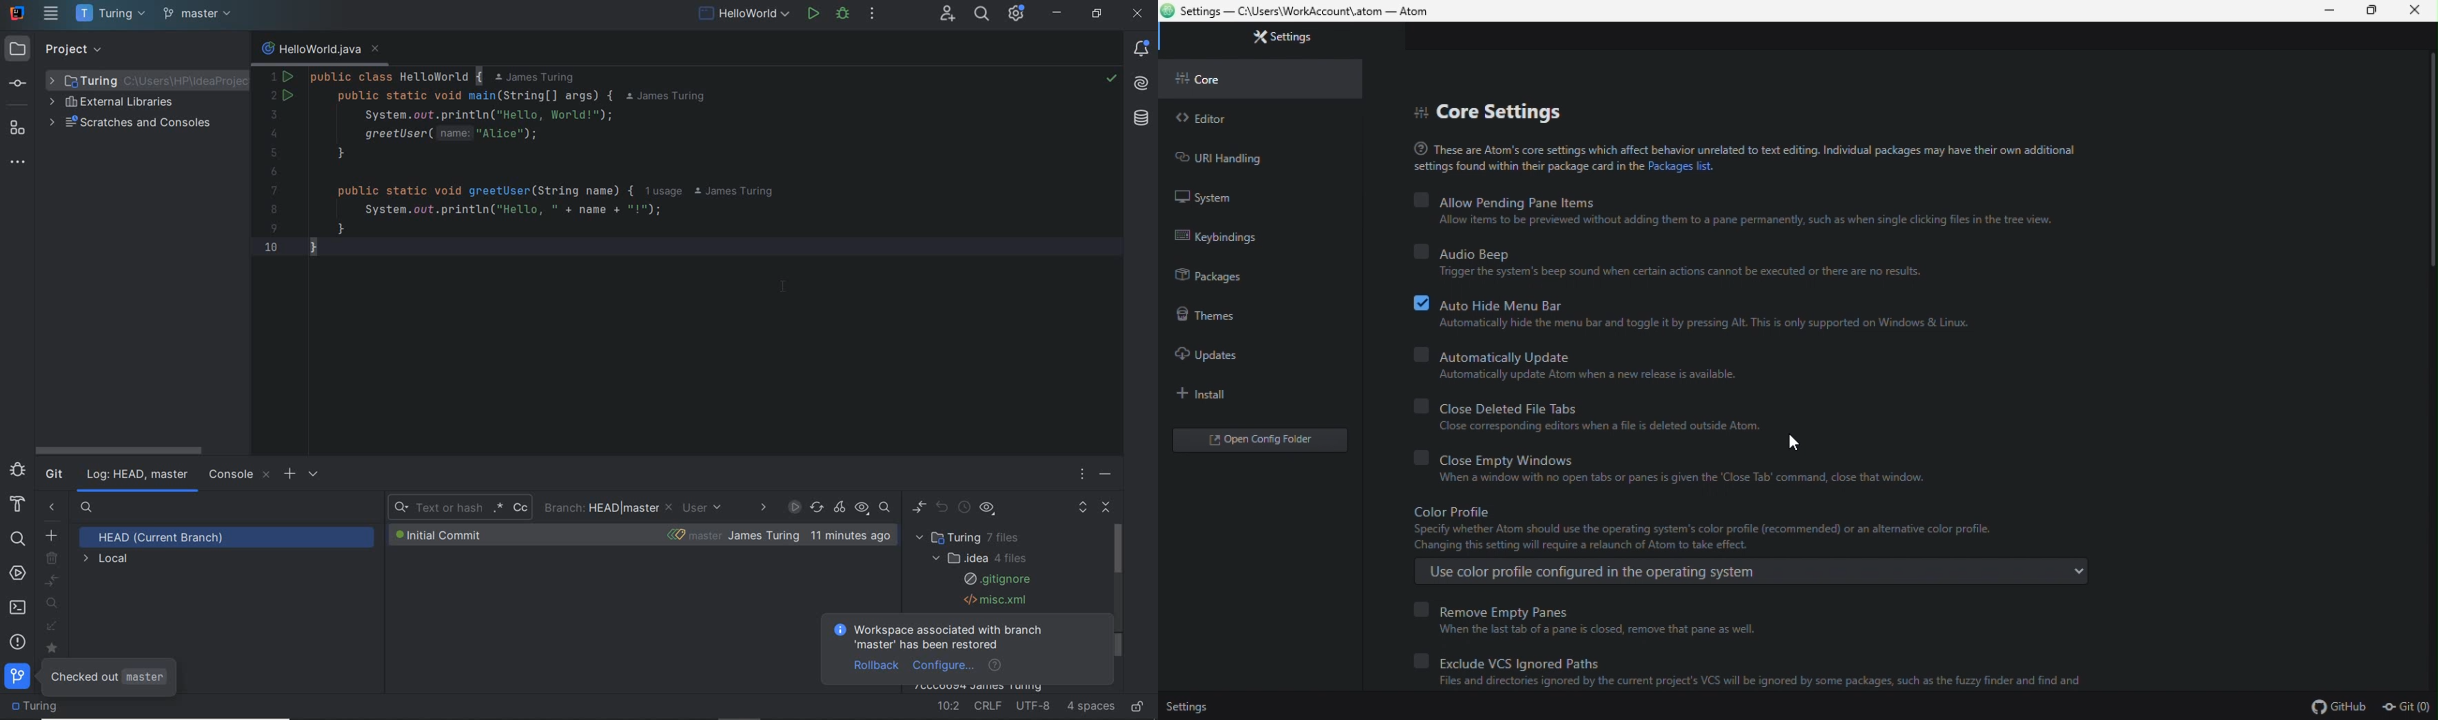 Image resolution: width=2464 pixels, height=728 pixels. I want to click on 3, so click(272, 114).